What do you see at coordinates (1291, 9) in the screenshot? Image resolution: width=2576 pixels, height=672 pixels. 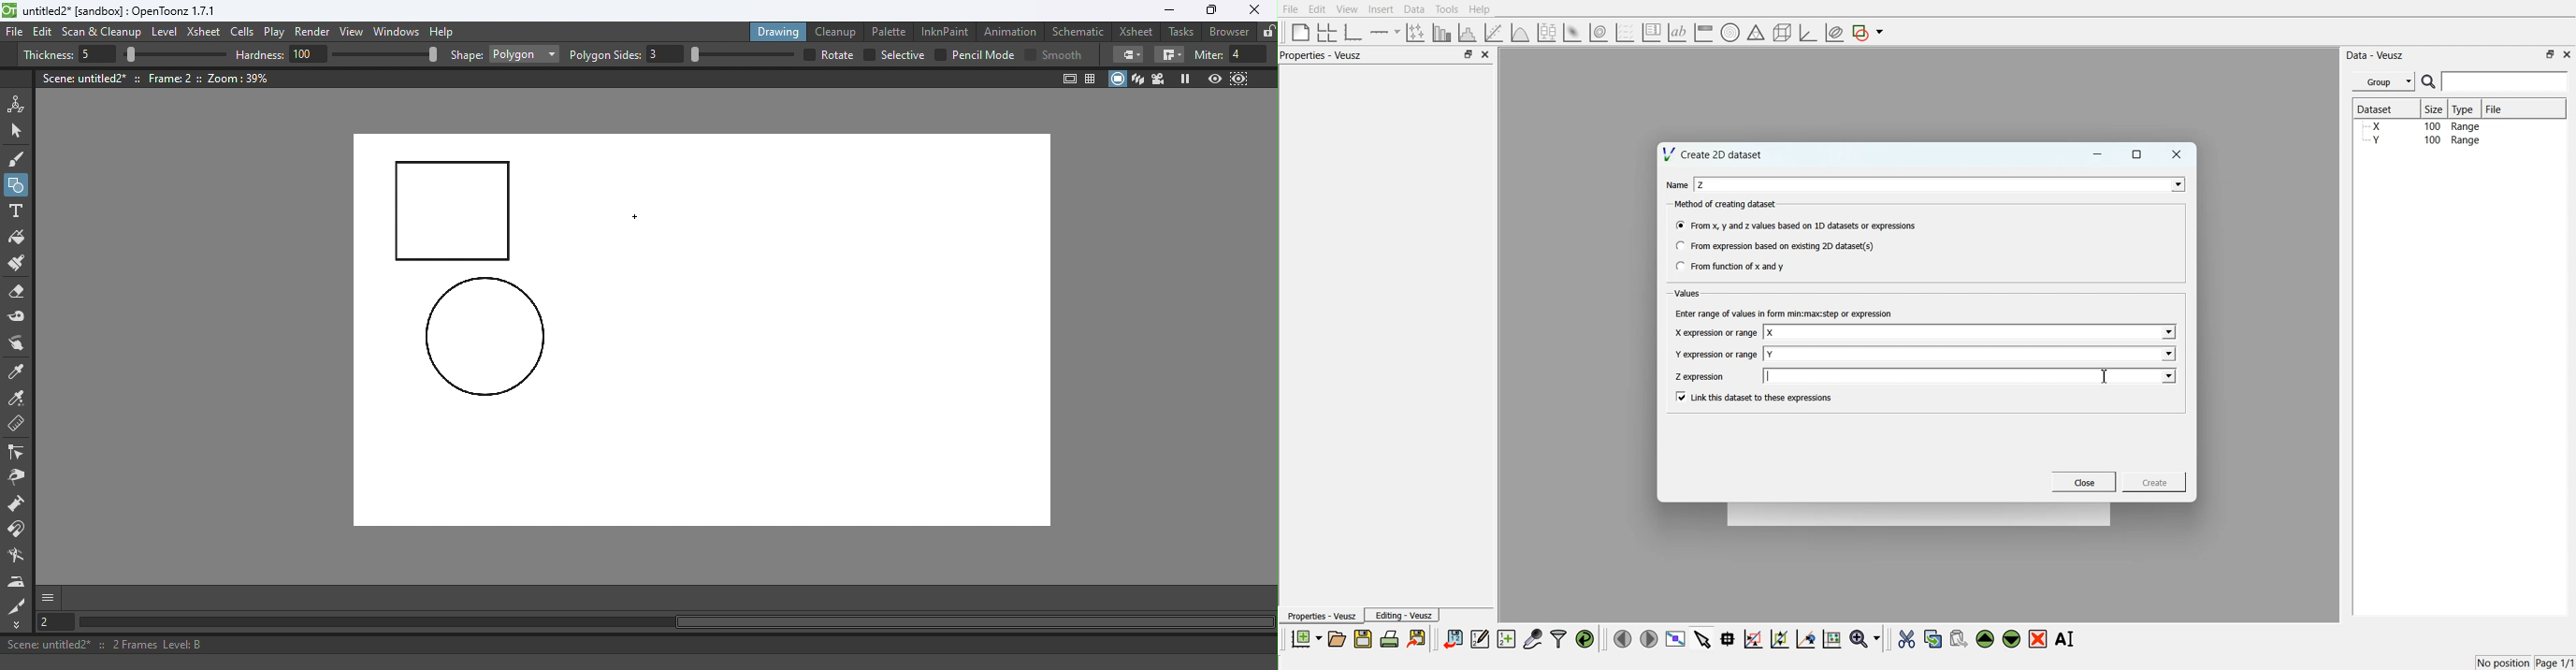 I see `File` at bounding box center [1291, 9].